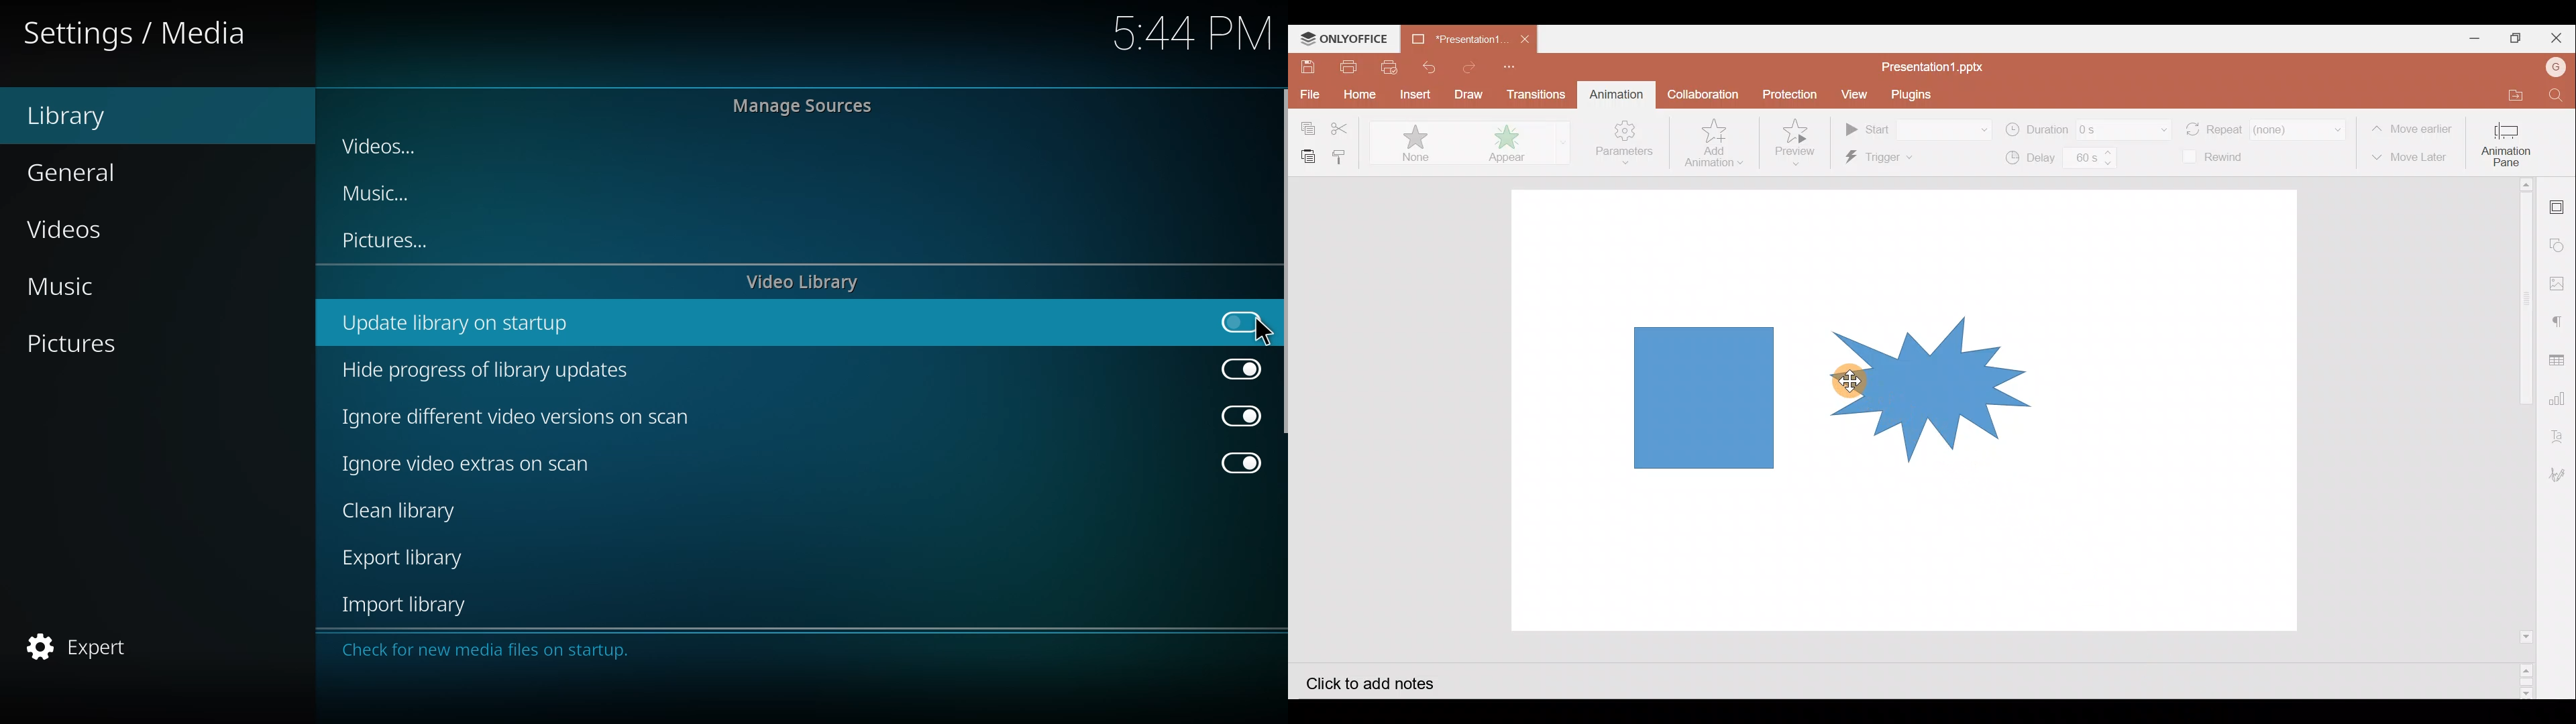 Image resolution: width=2576 pixels, height=728 pixels. Describe the element at coordinates (1234, 461) in the screenshot. I see `enabled` at that location.